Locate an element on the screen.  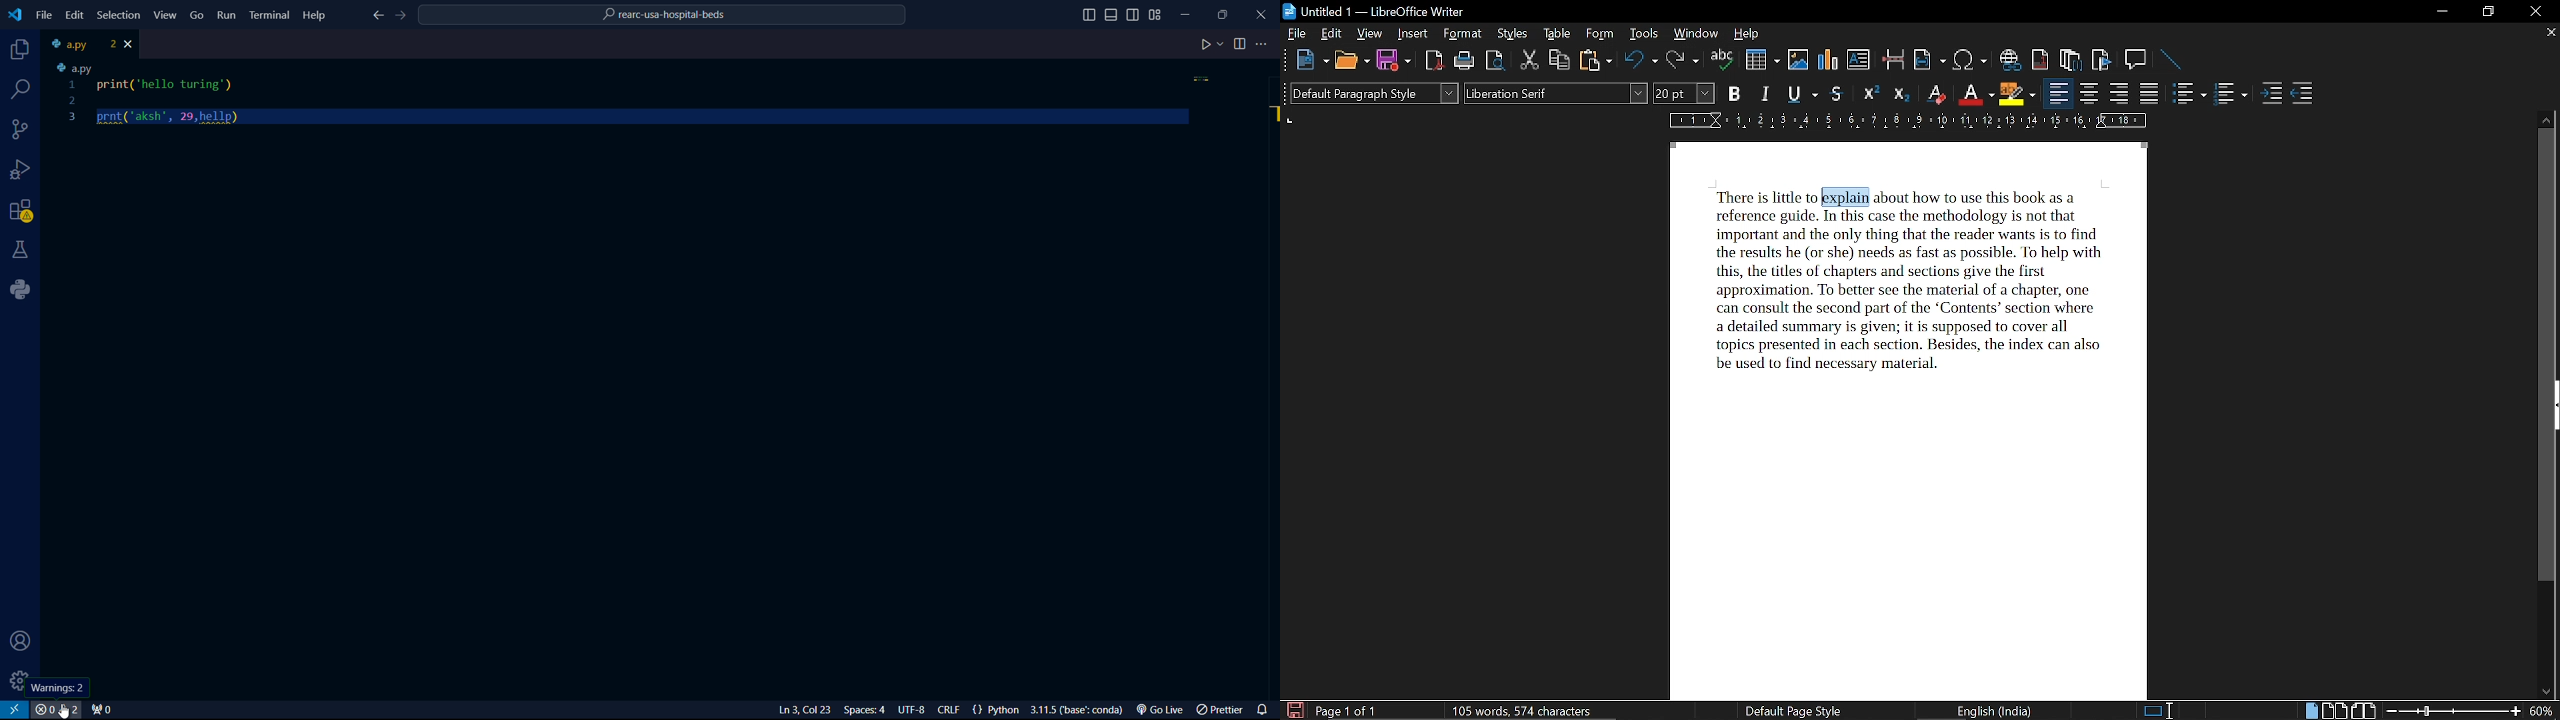
open is located at coordinates (1351, 61).